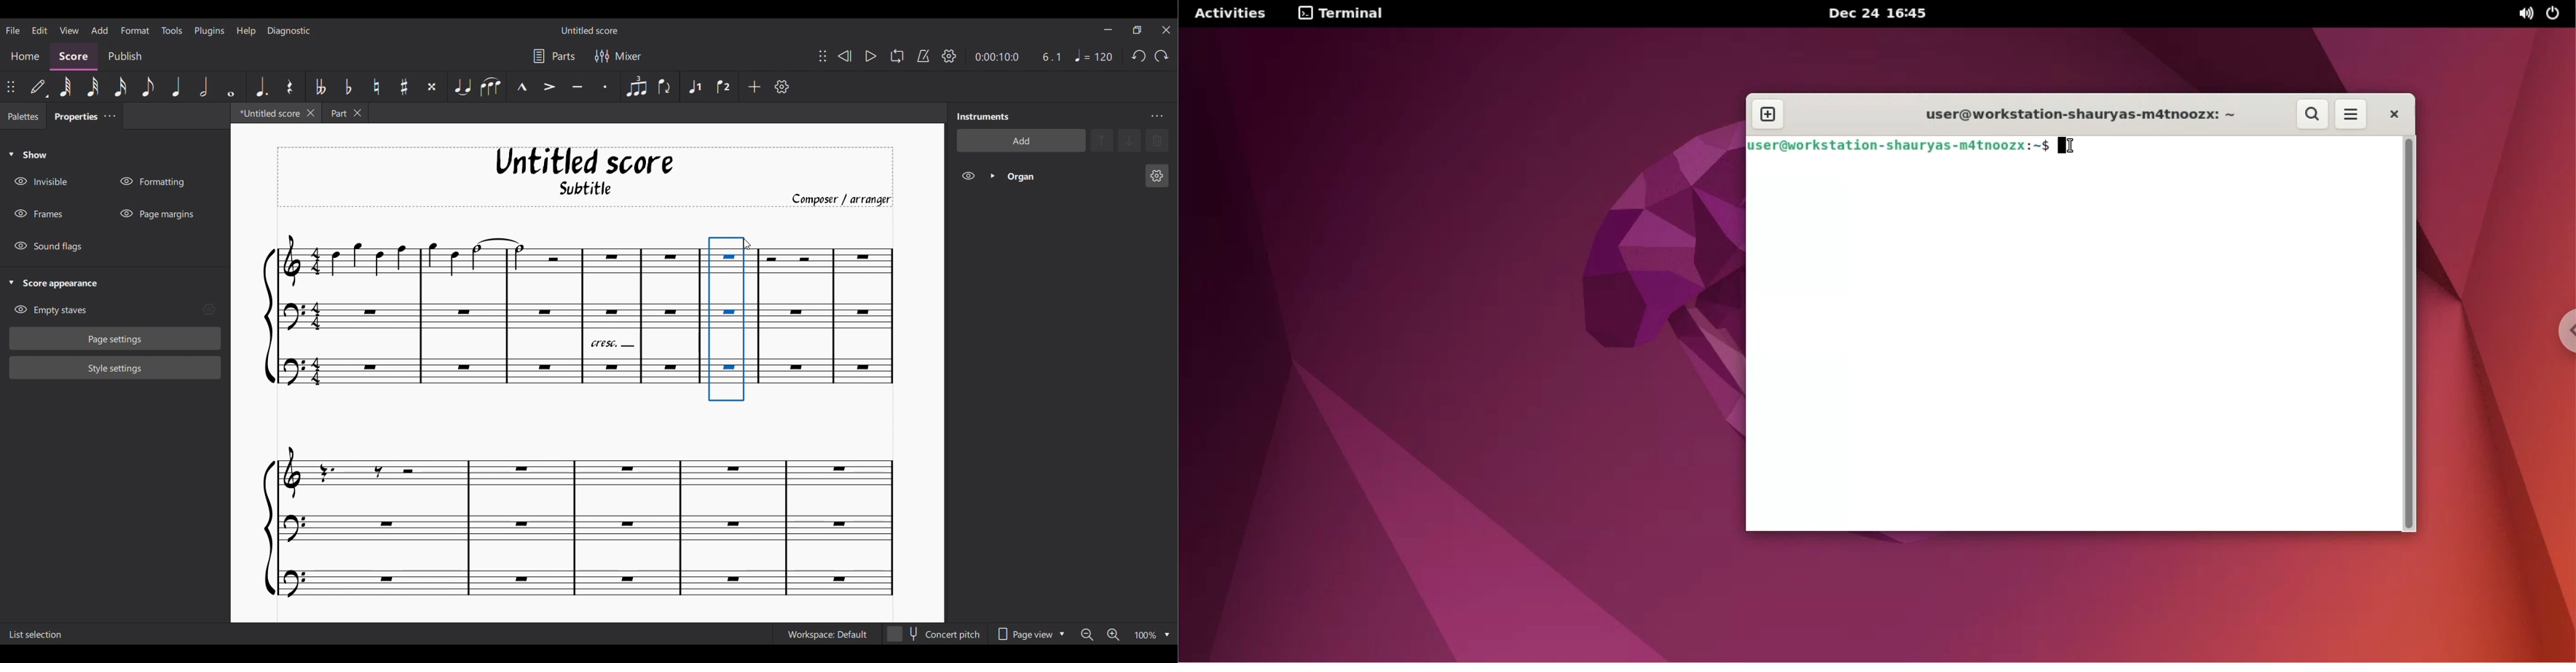  What do you see at coordinates (782, 87) in the screenshot?
I see `Customize toolbar` at bounding box center [782, 87].